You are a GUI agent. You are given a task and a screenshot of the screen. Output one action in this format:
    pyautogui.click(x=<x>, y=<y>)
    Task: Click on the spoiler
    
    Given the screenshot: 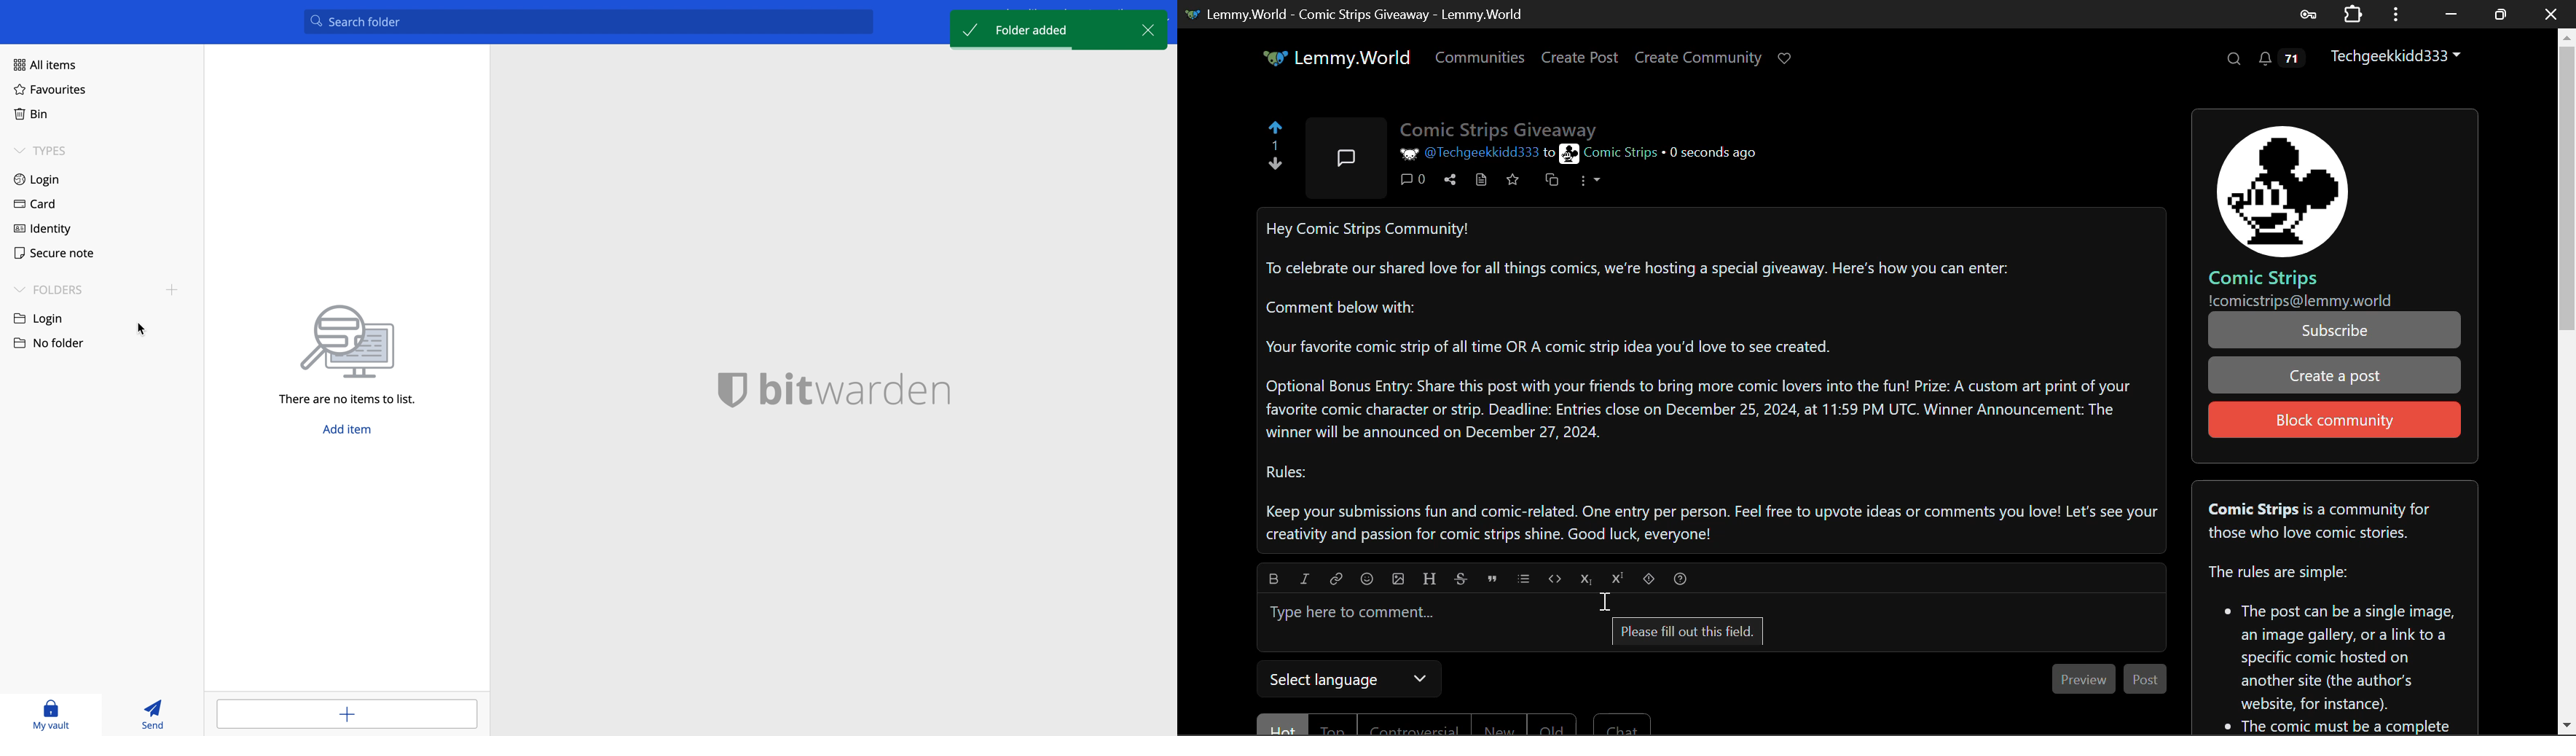 What is the action you would take?
    pyautogui.click(x=1650, y=576)
    